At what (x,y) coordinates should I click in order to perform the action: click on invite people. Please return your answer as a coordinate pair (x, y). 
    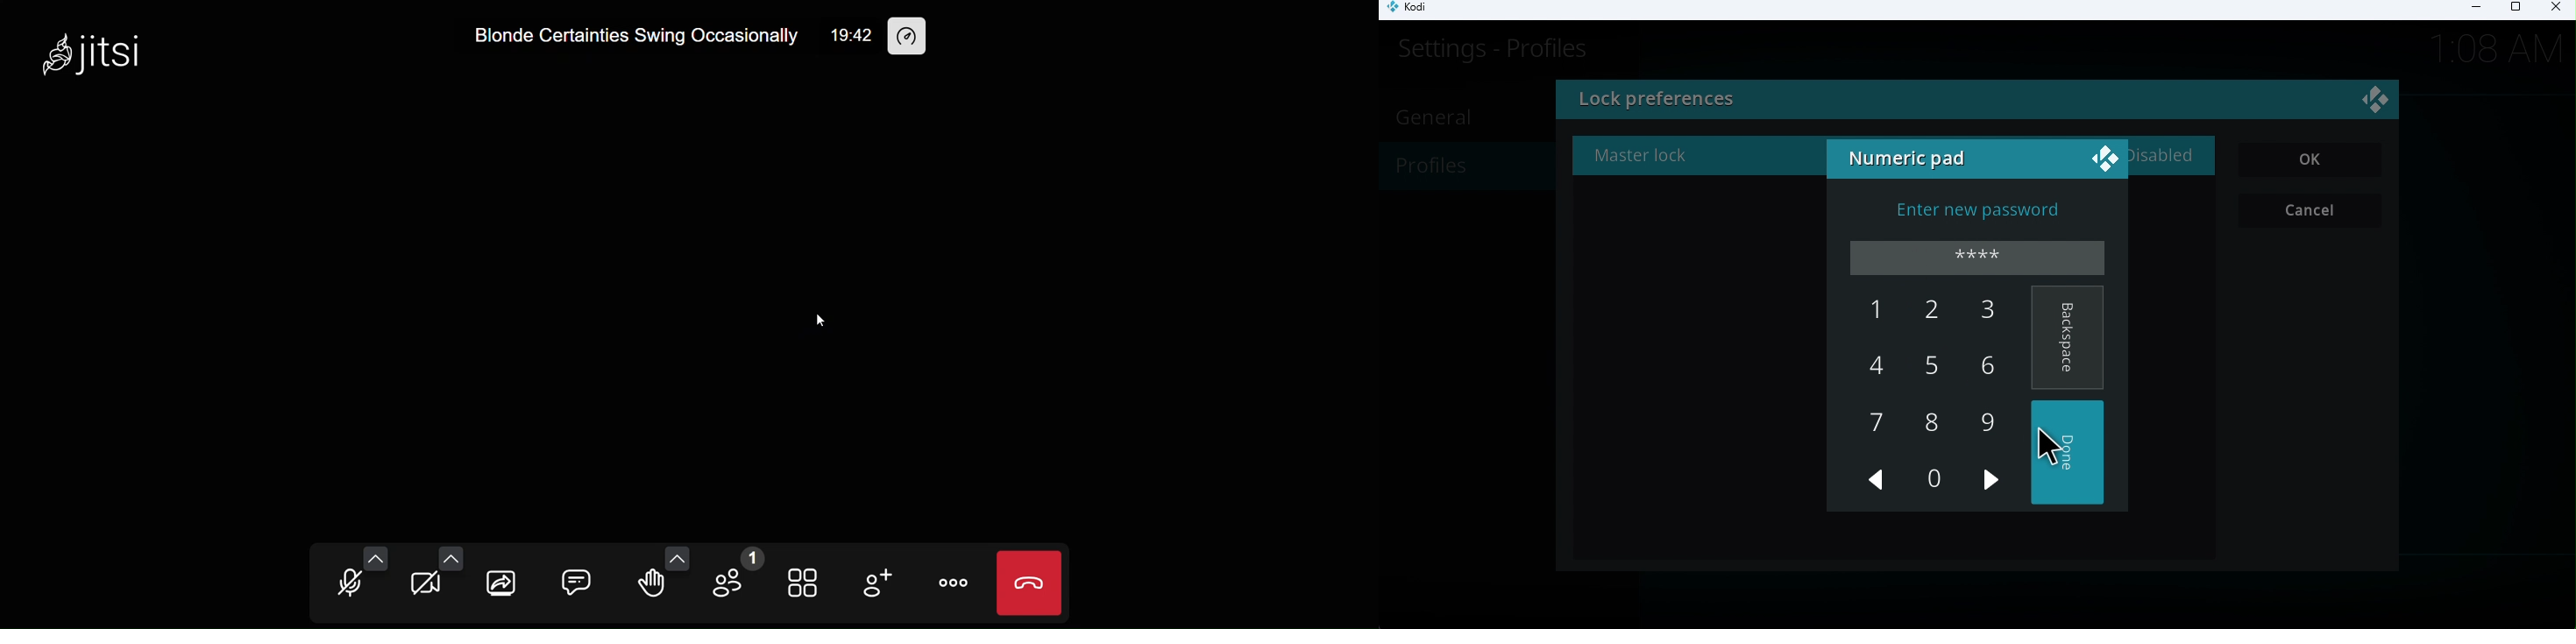
    Looking at the image, I should click on (878, 584).